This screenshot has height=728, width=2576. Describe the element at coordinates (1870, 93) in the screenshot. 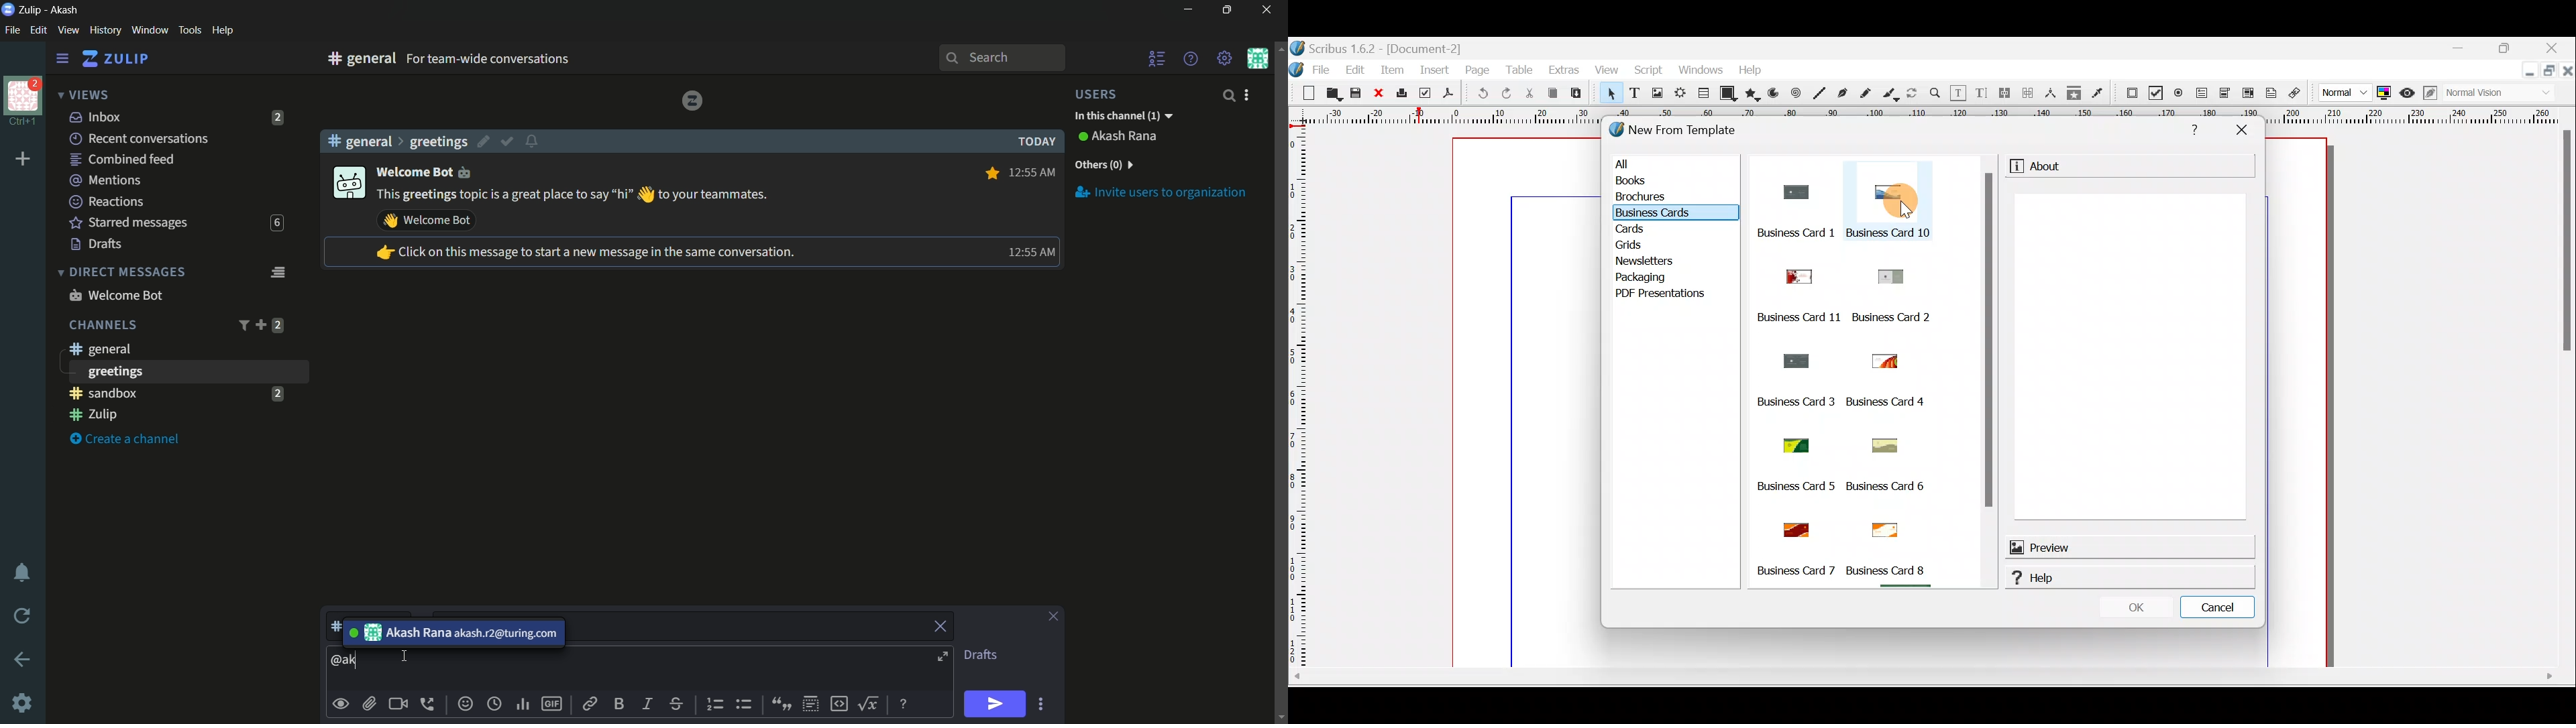

I see `Freehand line` at that location.